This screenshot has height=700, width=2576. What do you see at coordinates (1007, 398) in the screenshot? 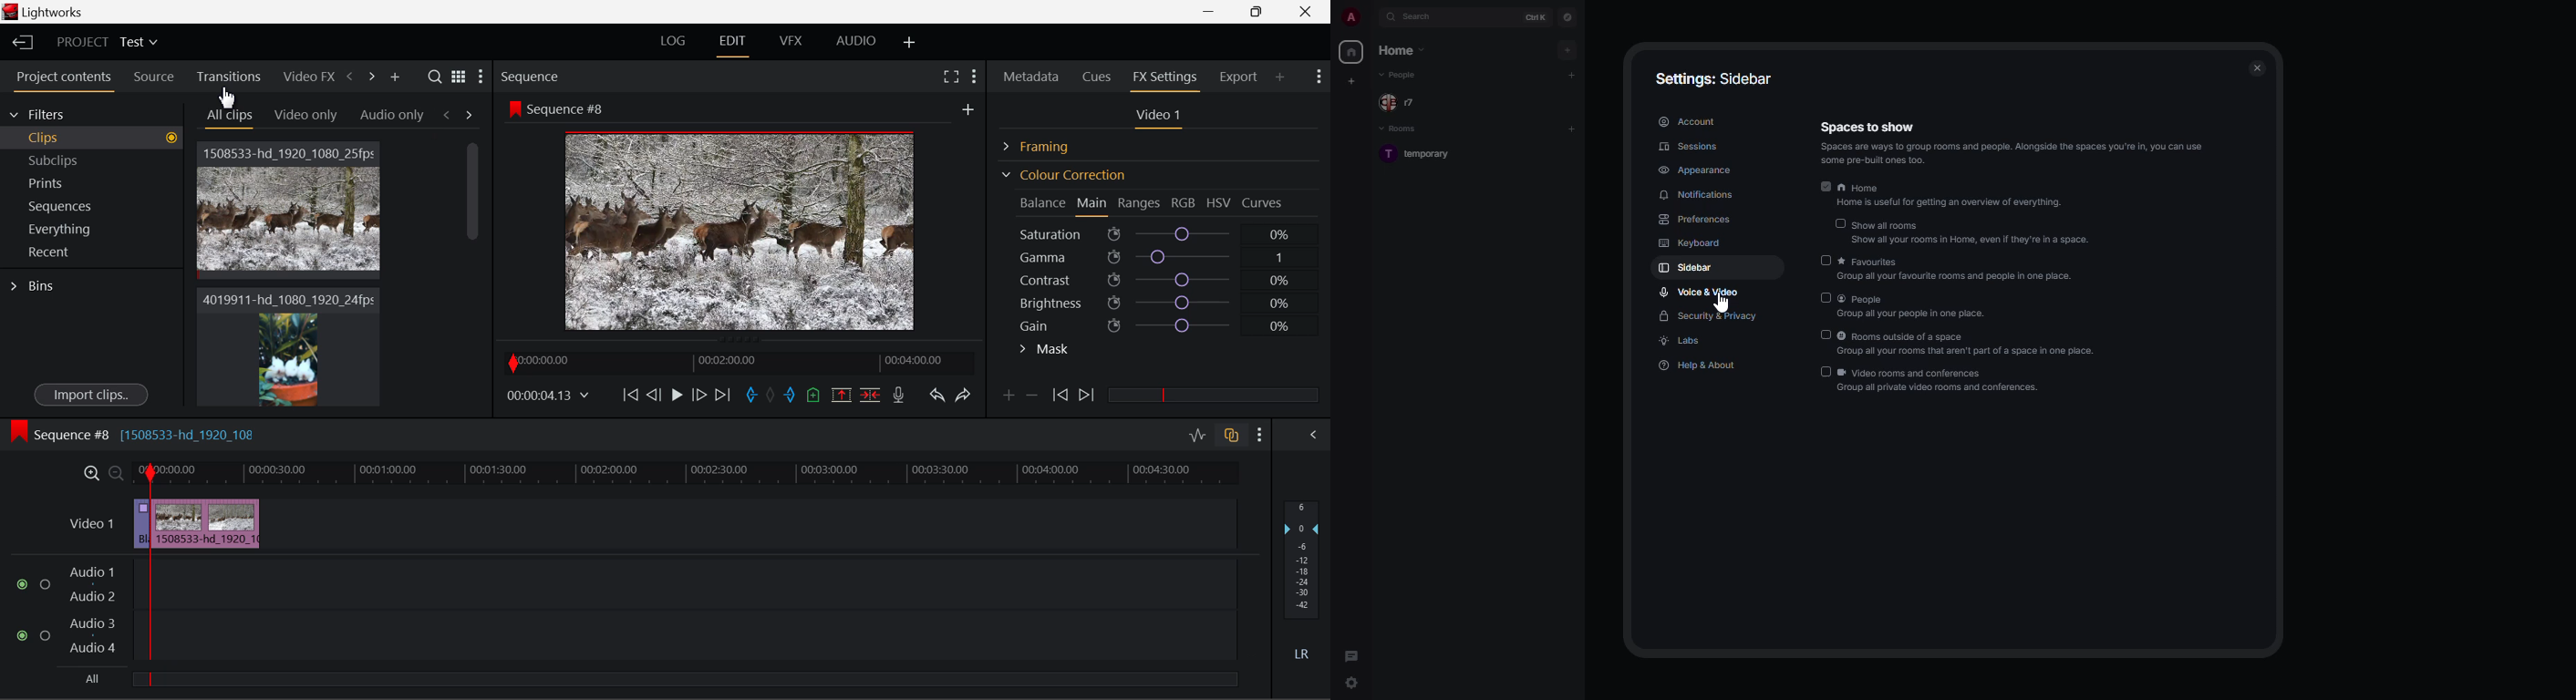
I see `Add keyframe` at bounding box center [1007, 398].